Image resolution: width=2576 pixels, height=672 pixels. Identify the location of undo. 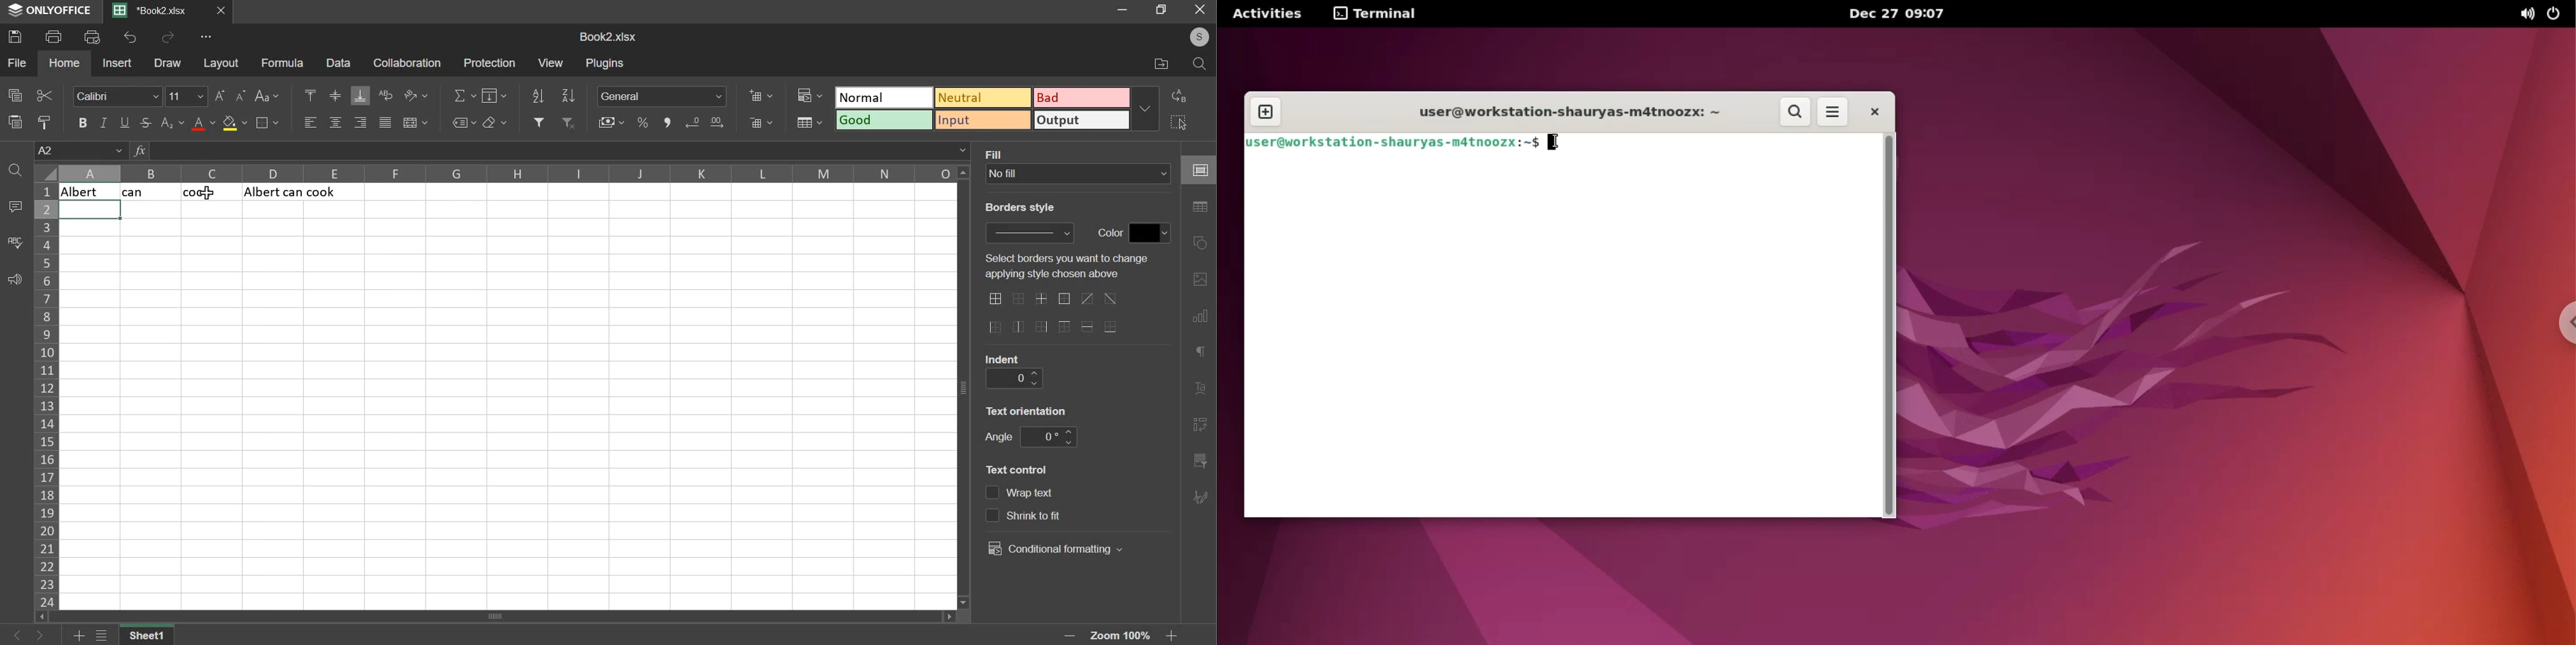
(130, 37).